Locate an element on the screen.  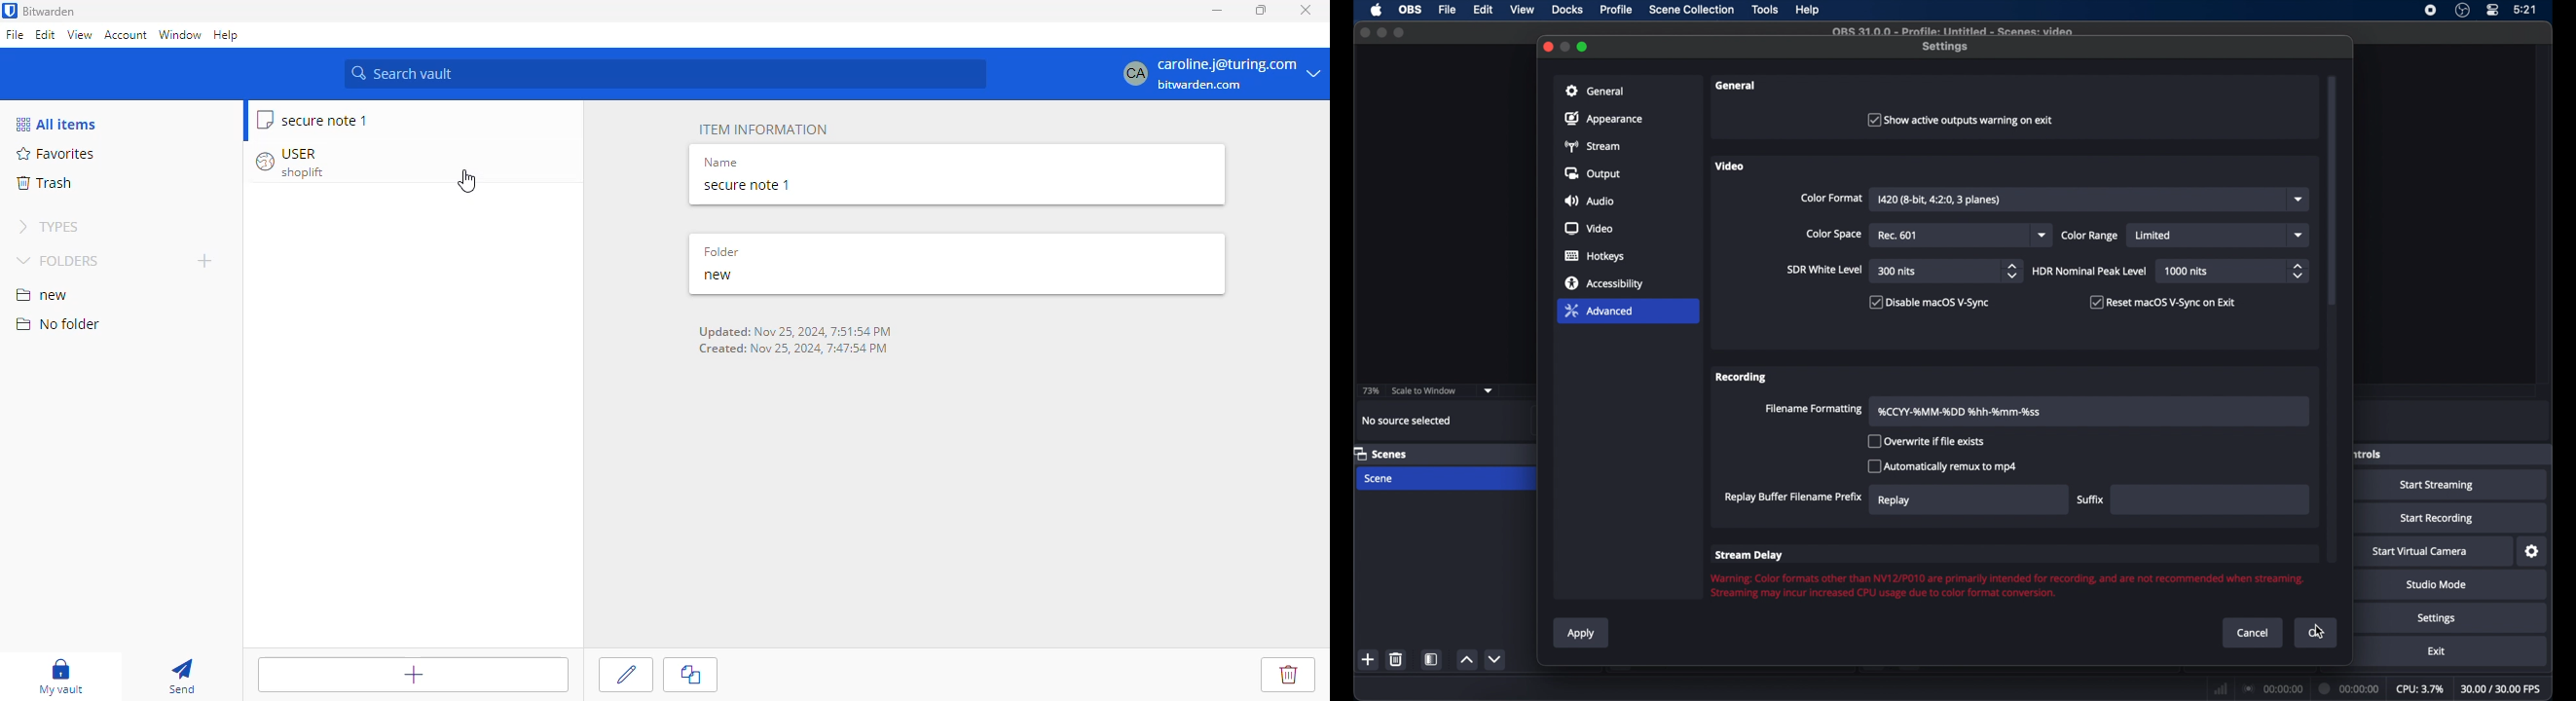
suffix is located at coordinates (2092, 500).